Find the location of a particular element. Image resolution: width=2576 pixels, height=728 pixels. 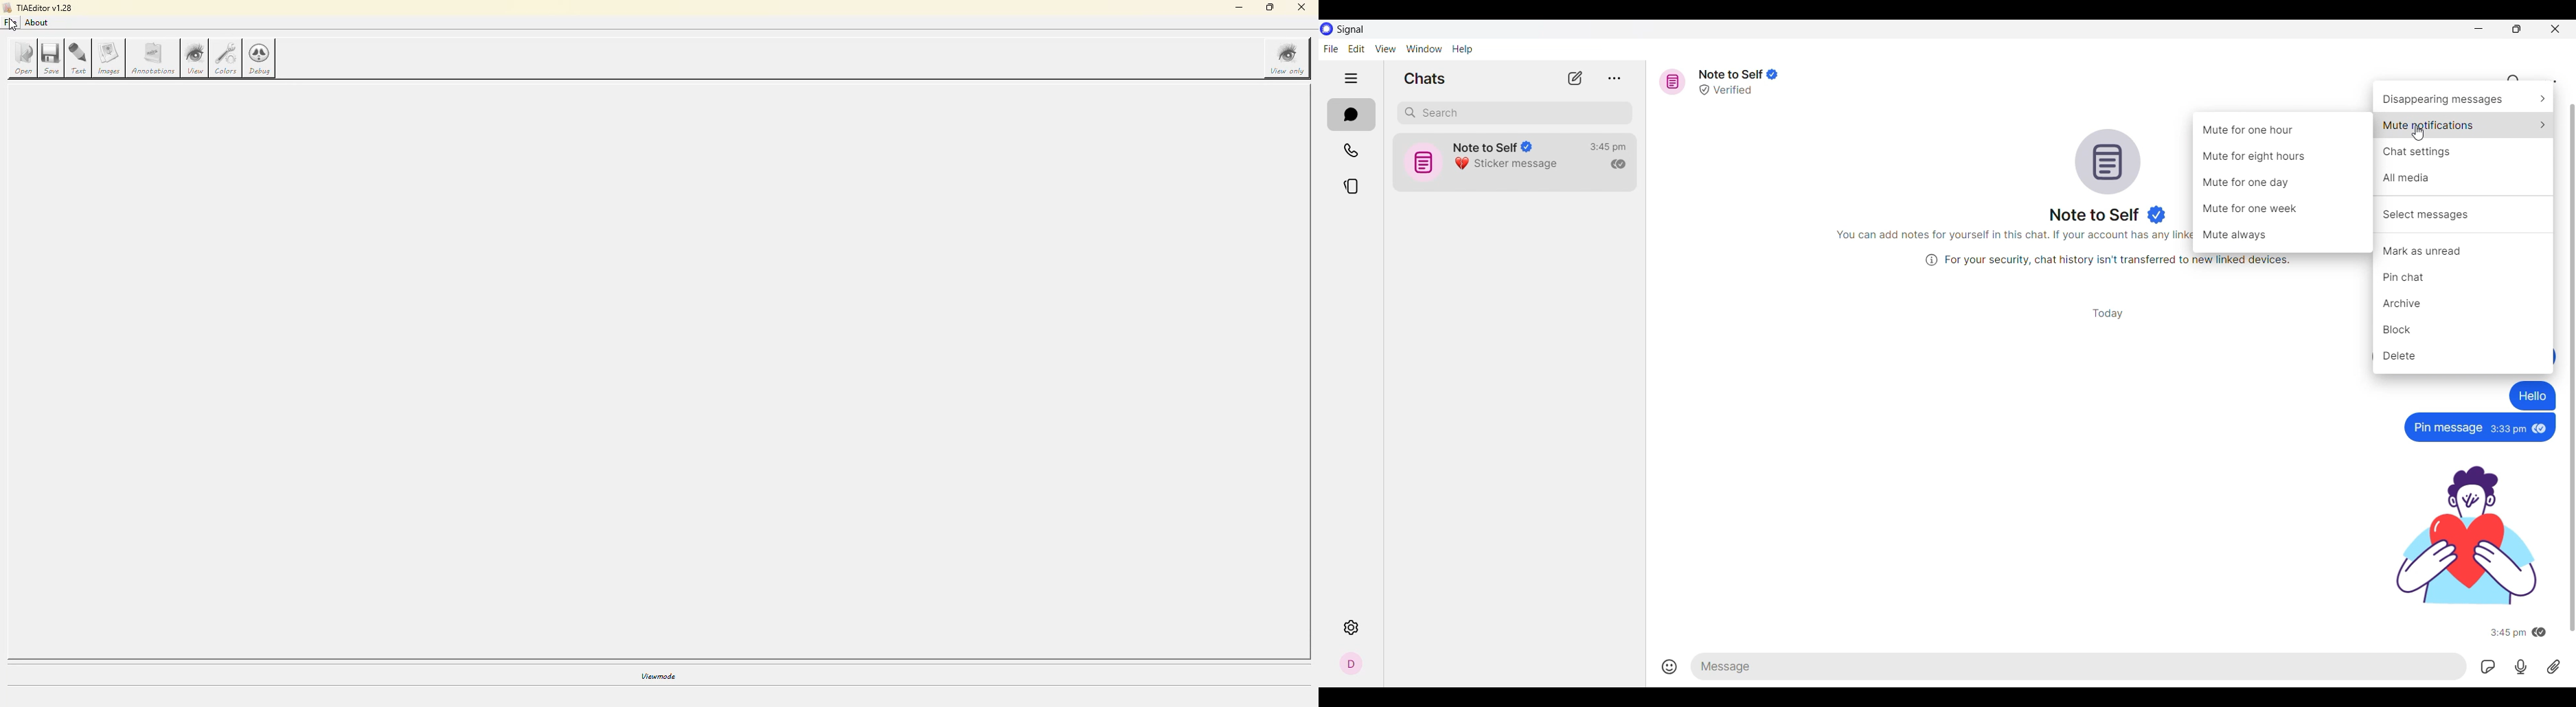

Close interface is located at coordinates (2556, 29).